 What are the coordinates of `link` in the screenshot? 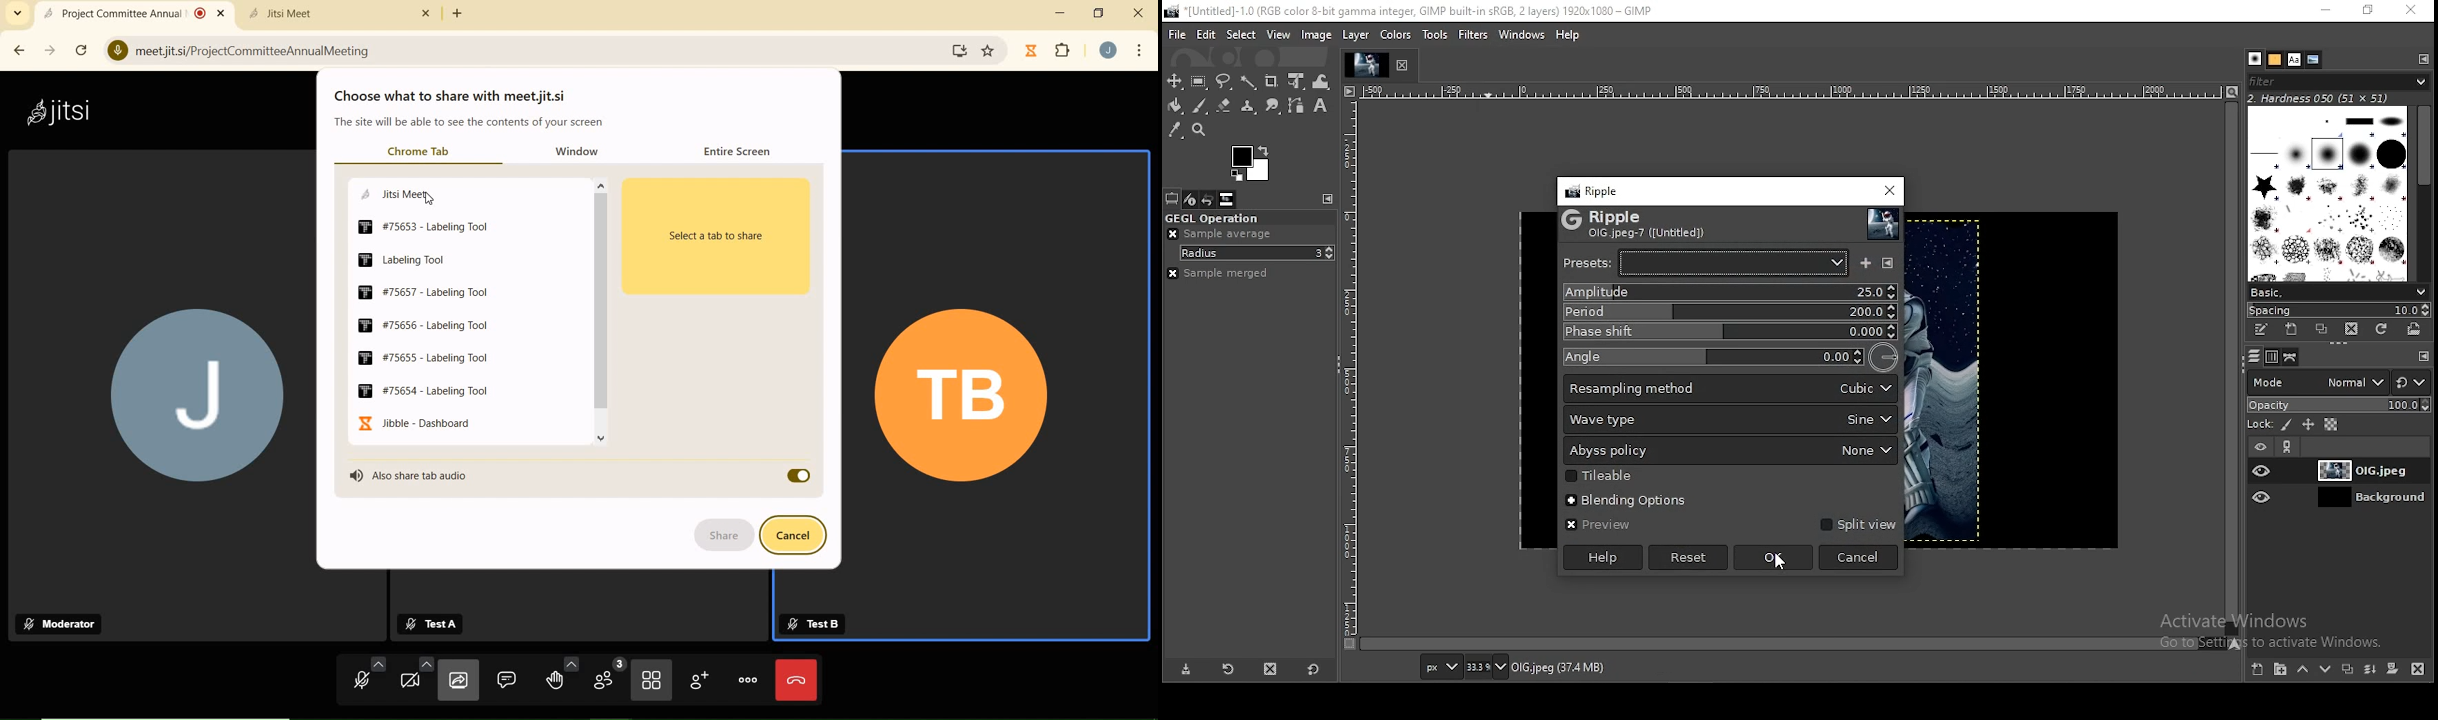 It's located at (2291, 446).